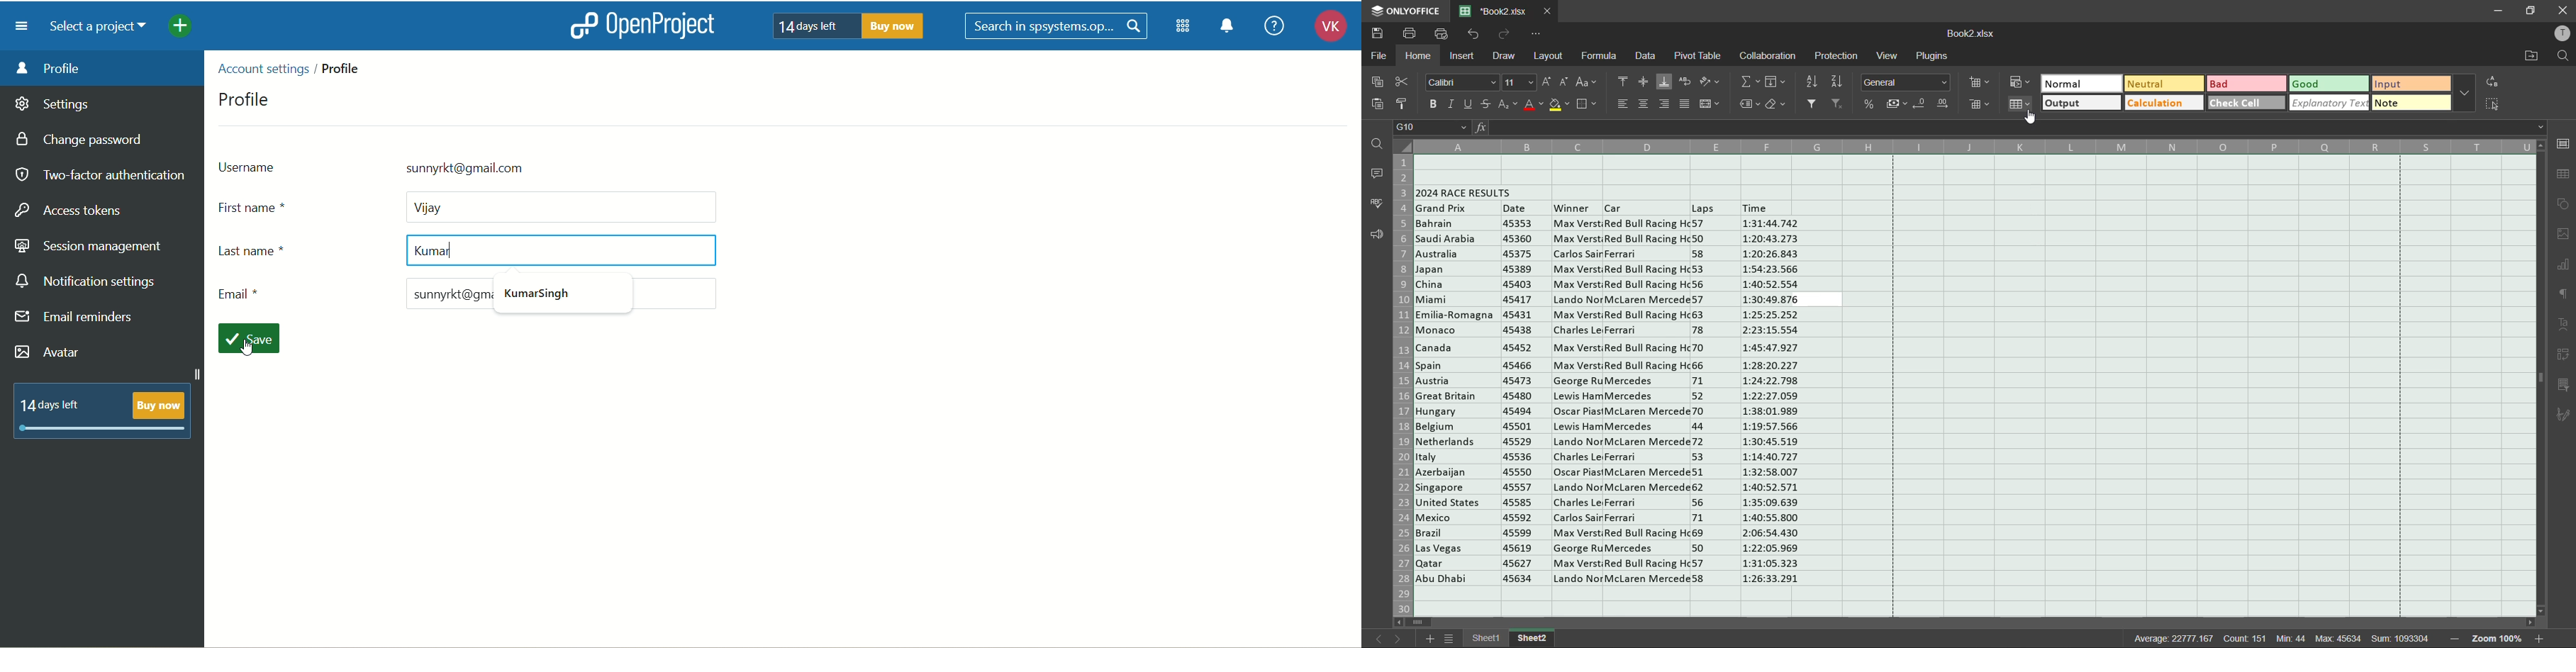 The image size is (2576, 672). What do you see at coordinates (246, 98) in the screenshot?
I see `profile` at bounding box center [246, 98].